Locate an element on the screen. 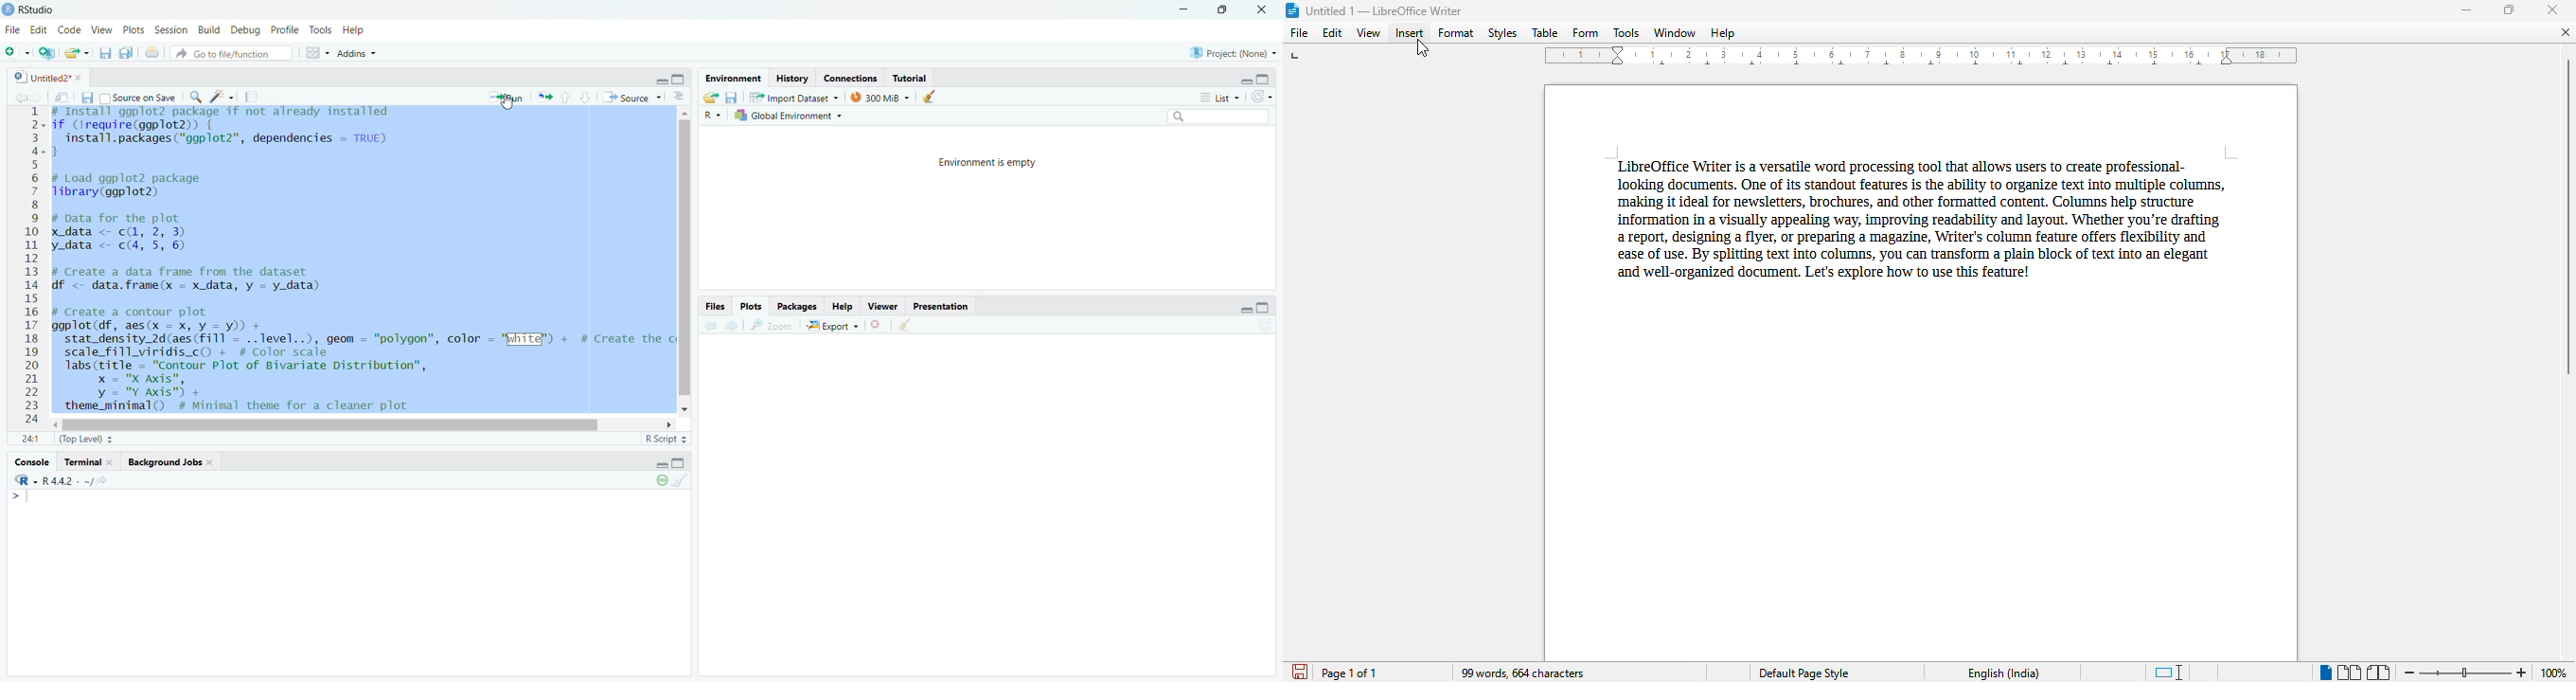 The height and width of the screenshot is (700, 2576). Environment is located at coordinates (732, 78).